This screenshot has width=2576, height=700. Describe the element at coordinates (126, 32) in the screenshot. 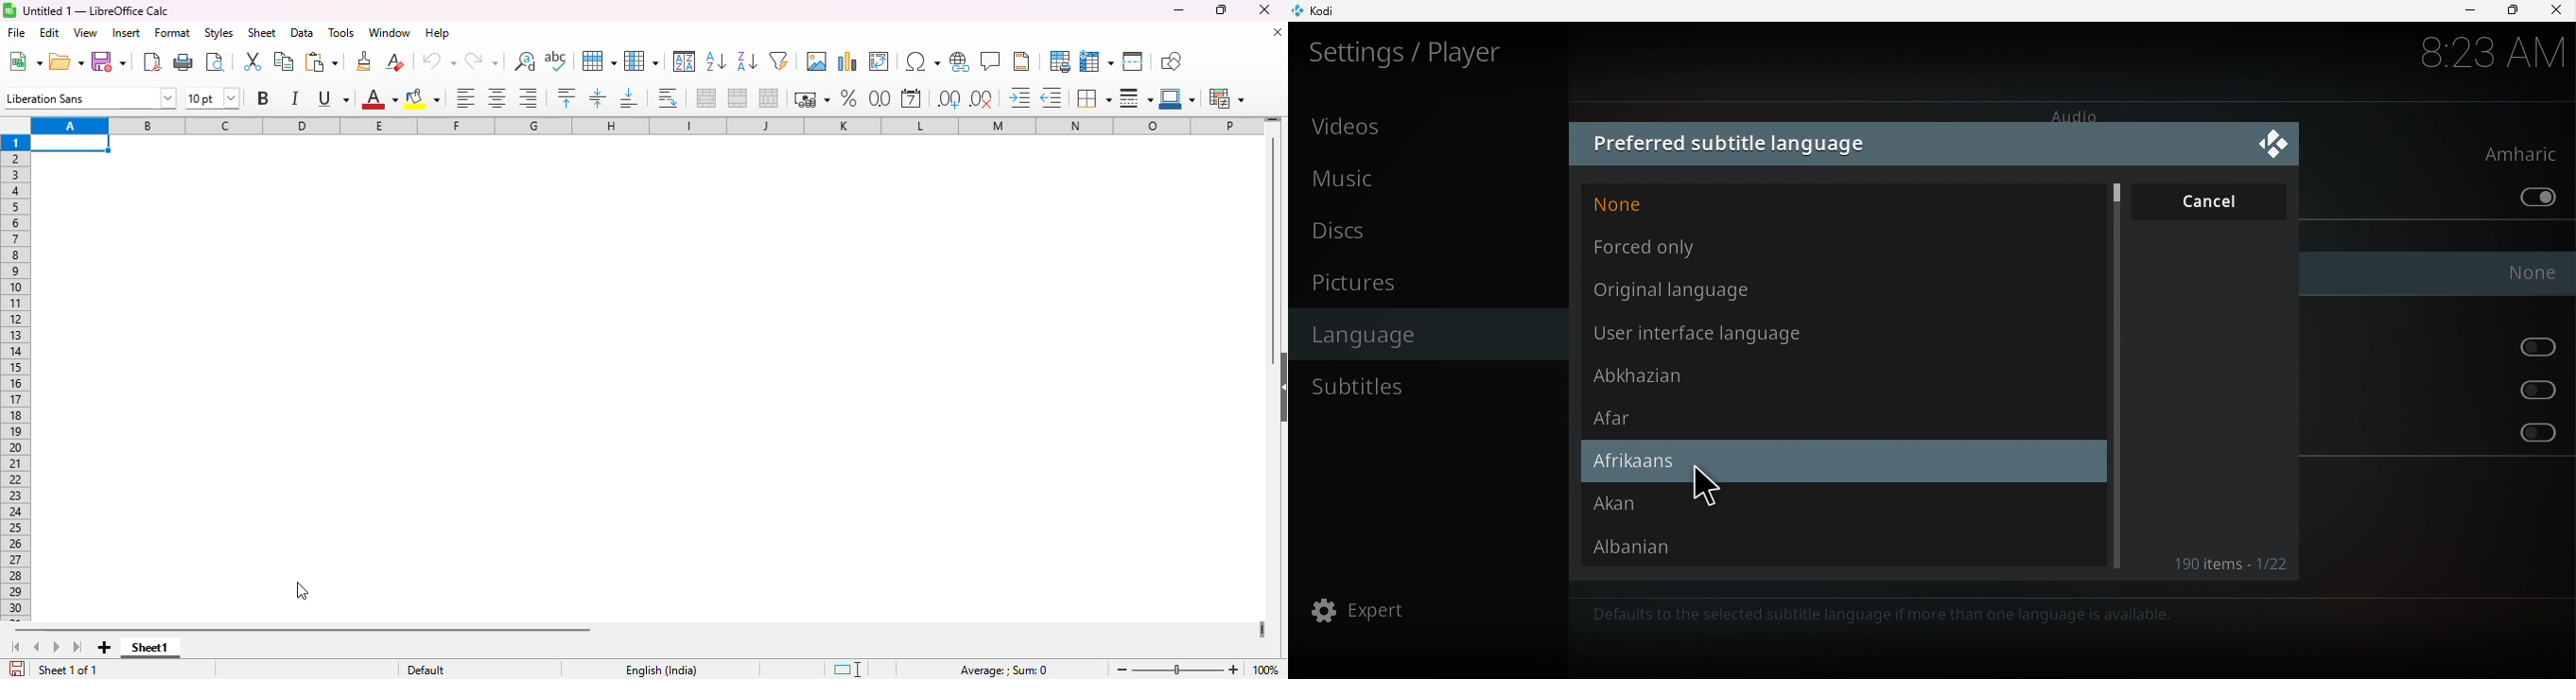

I see `insert` at that location.